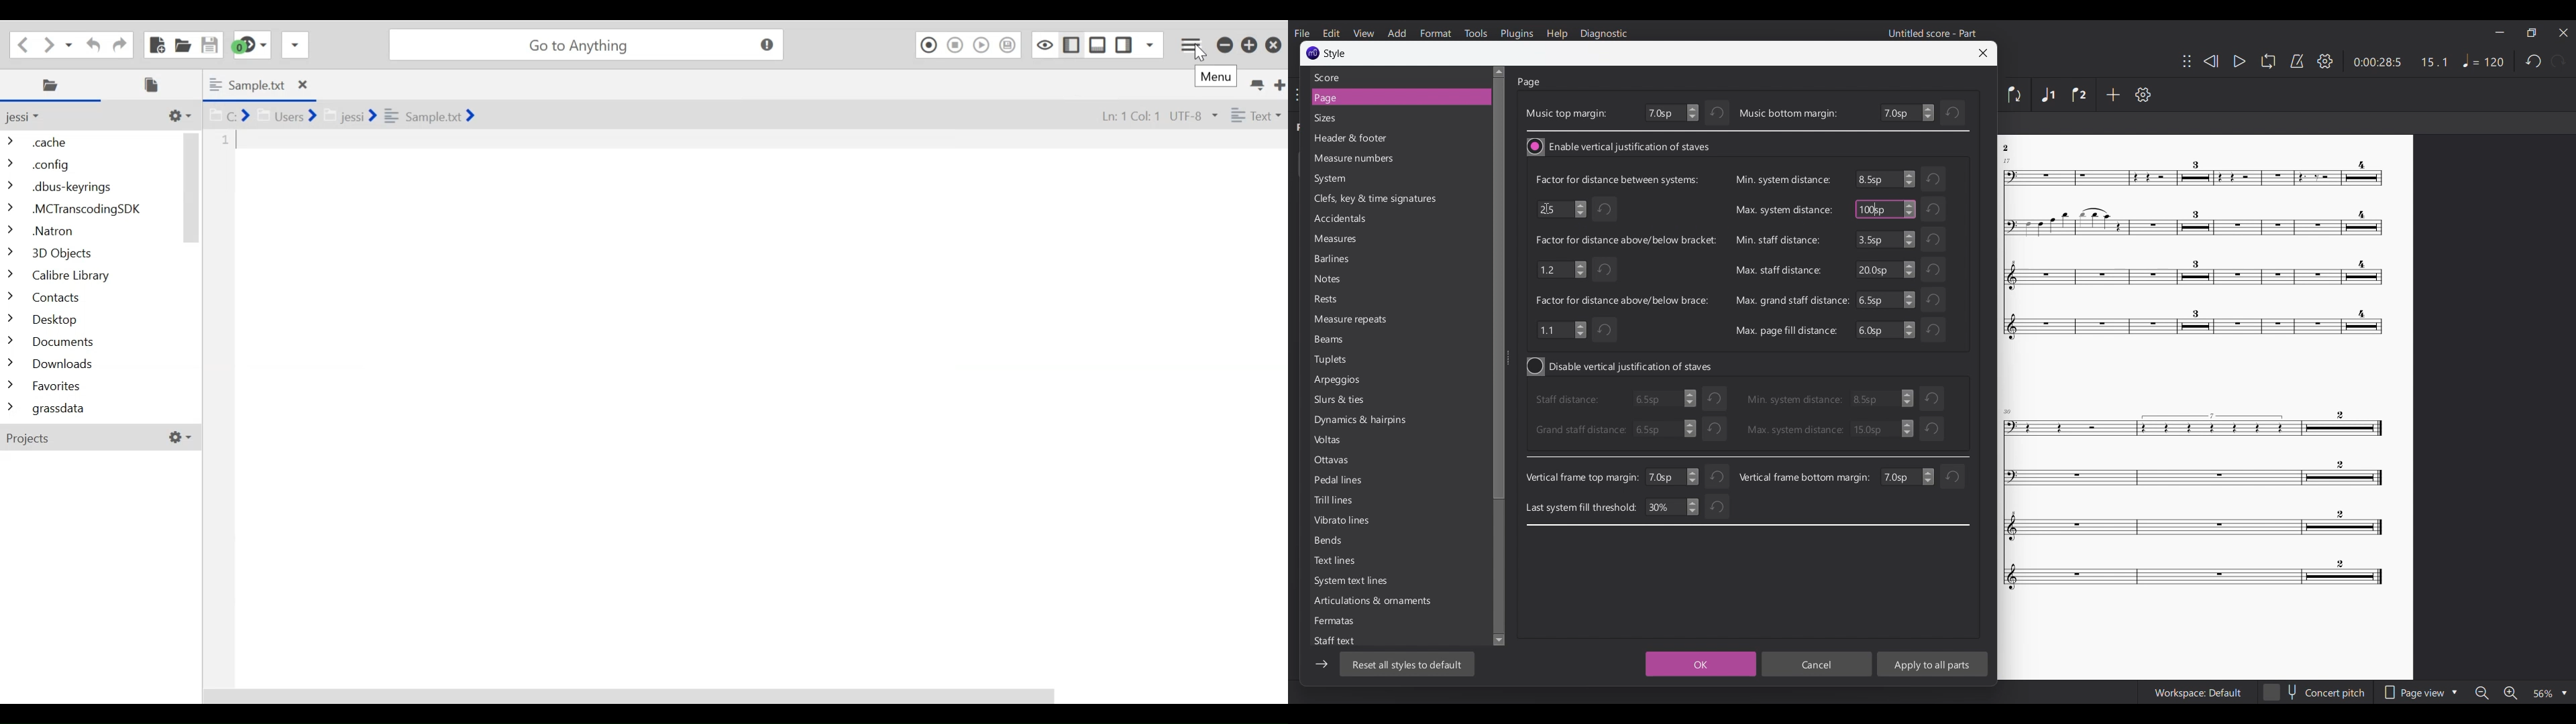 This screenshot has width=2576, height=728. I want to click on format, so click(1436, 33).